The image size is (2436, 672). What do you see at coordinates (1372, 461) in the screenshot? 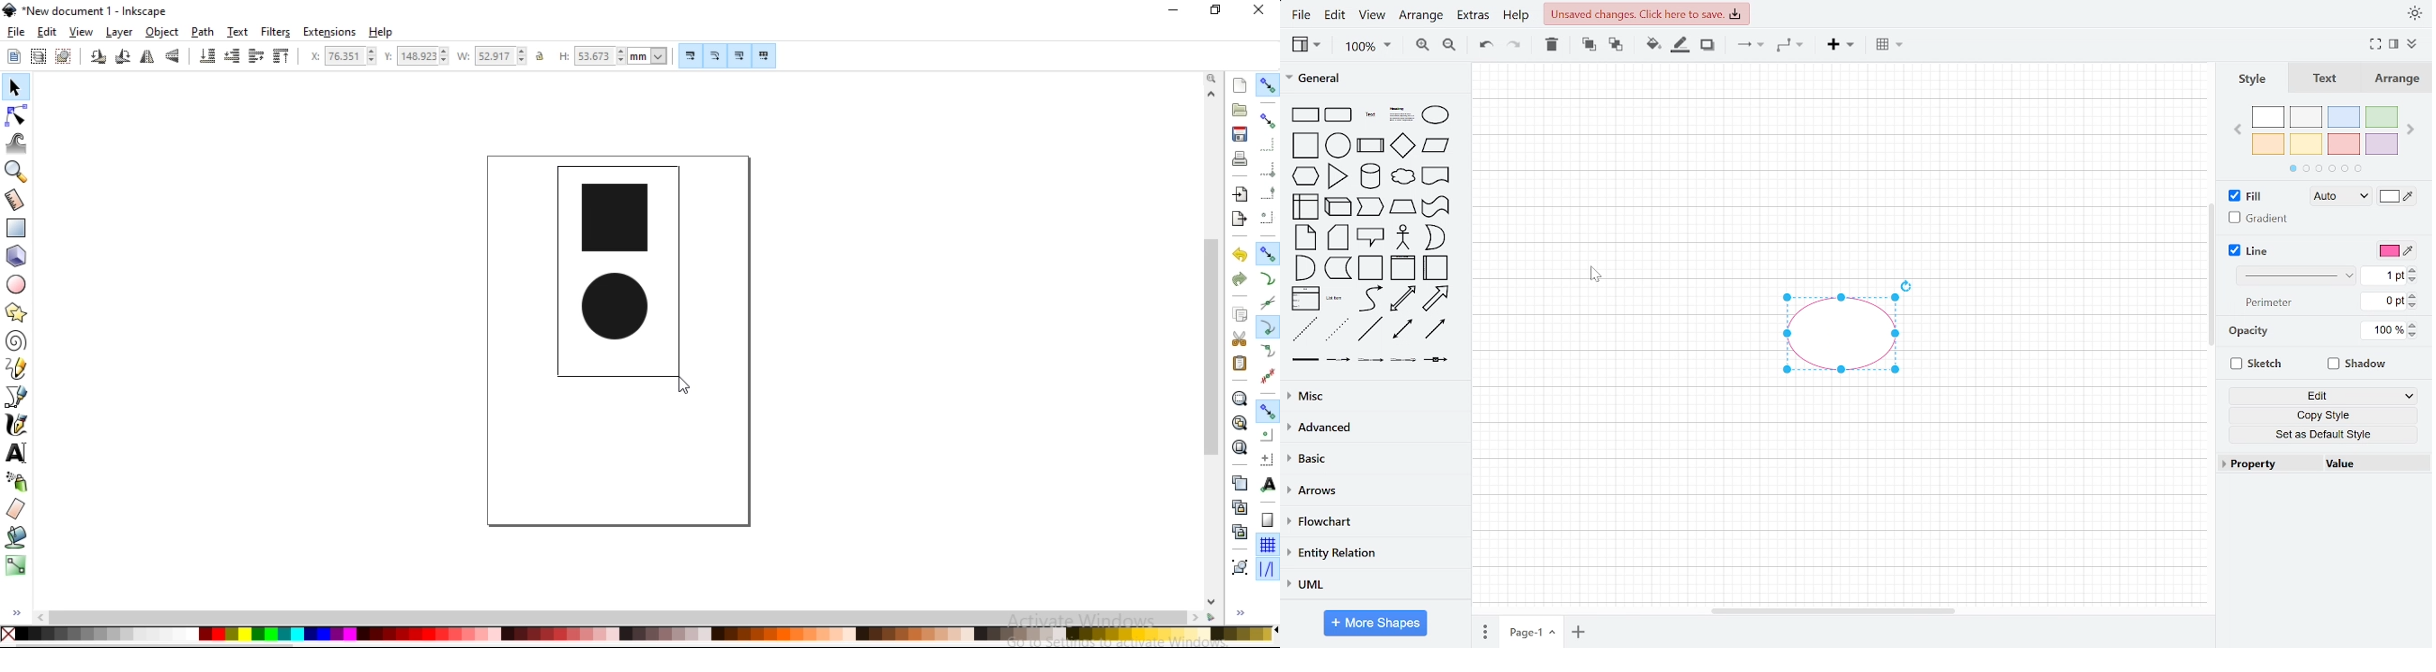
I see `basice` at bounding box center [1372, 461].